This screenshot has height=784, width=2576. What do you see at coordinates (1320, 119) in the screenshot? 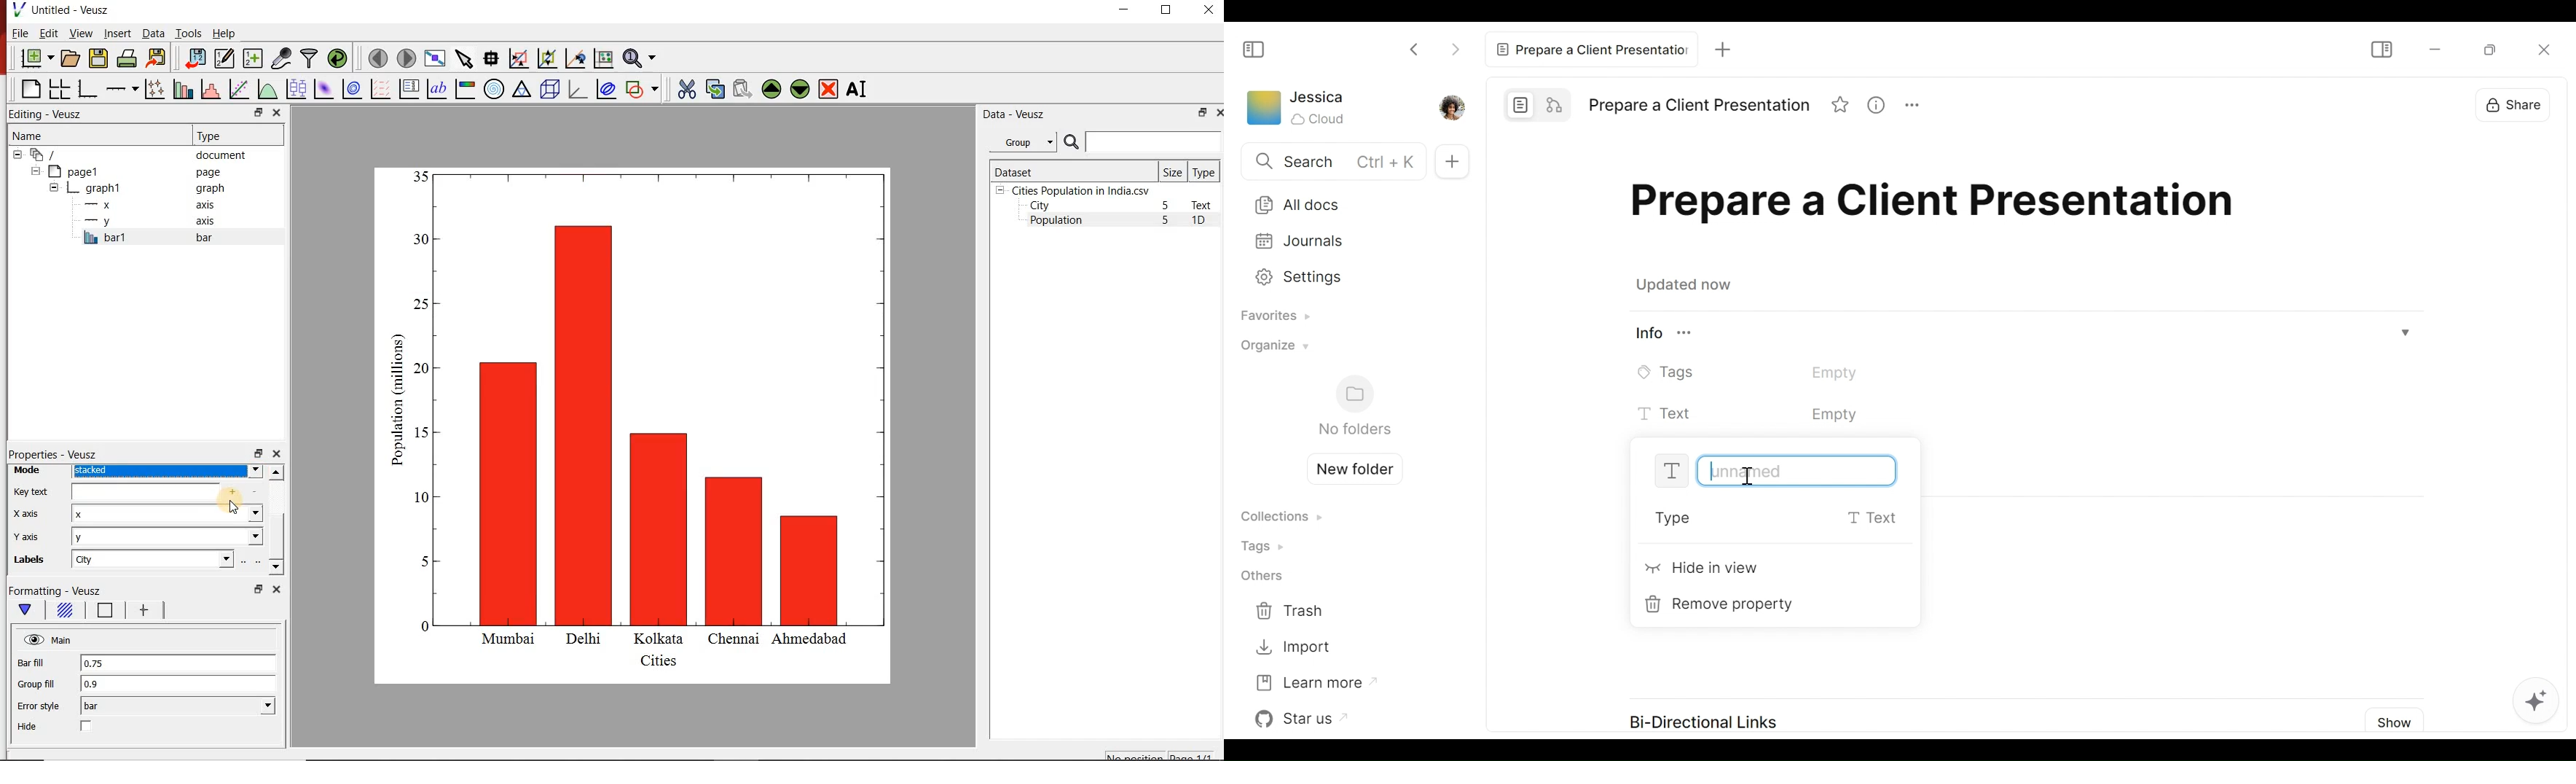
I see `Cloud` at bounding box center [1320, 119].